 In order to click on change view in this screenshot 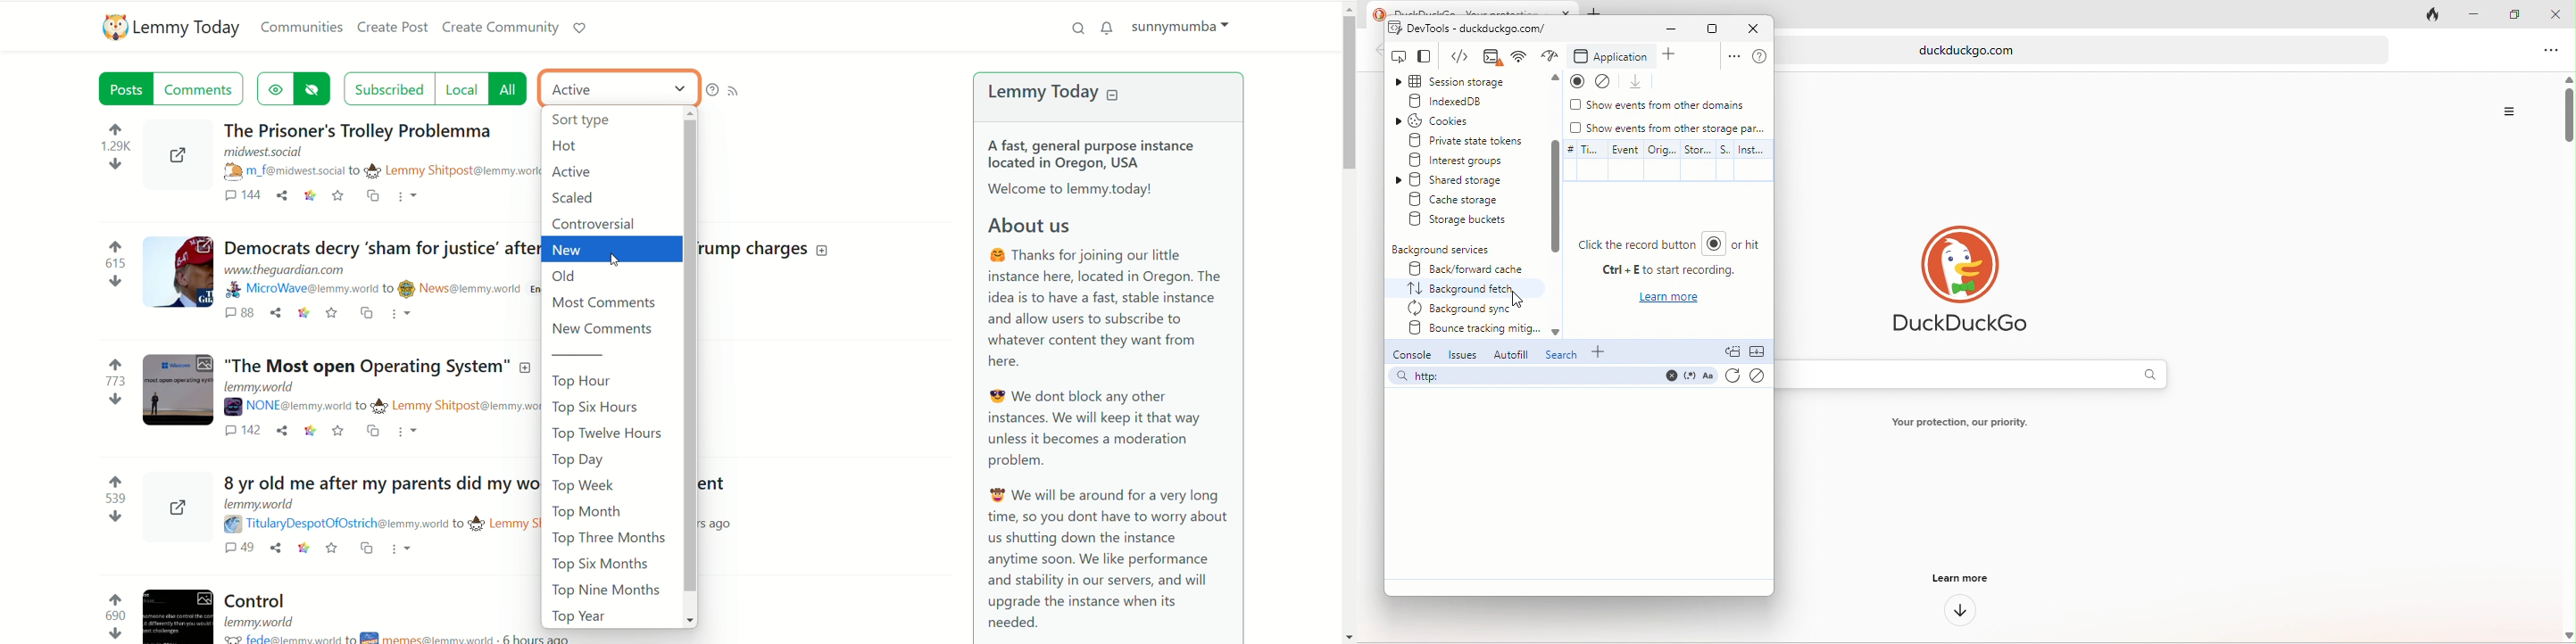, I will do `click(1432, 58)`.